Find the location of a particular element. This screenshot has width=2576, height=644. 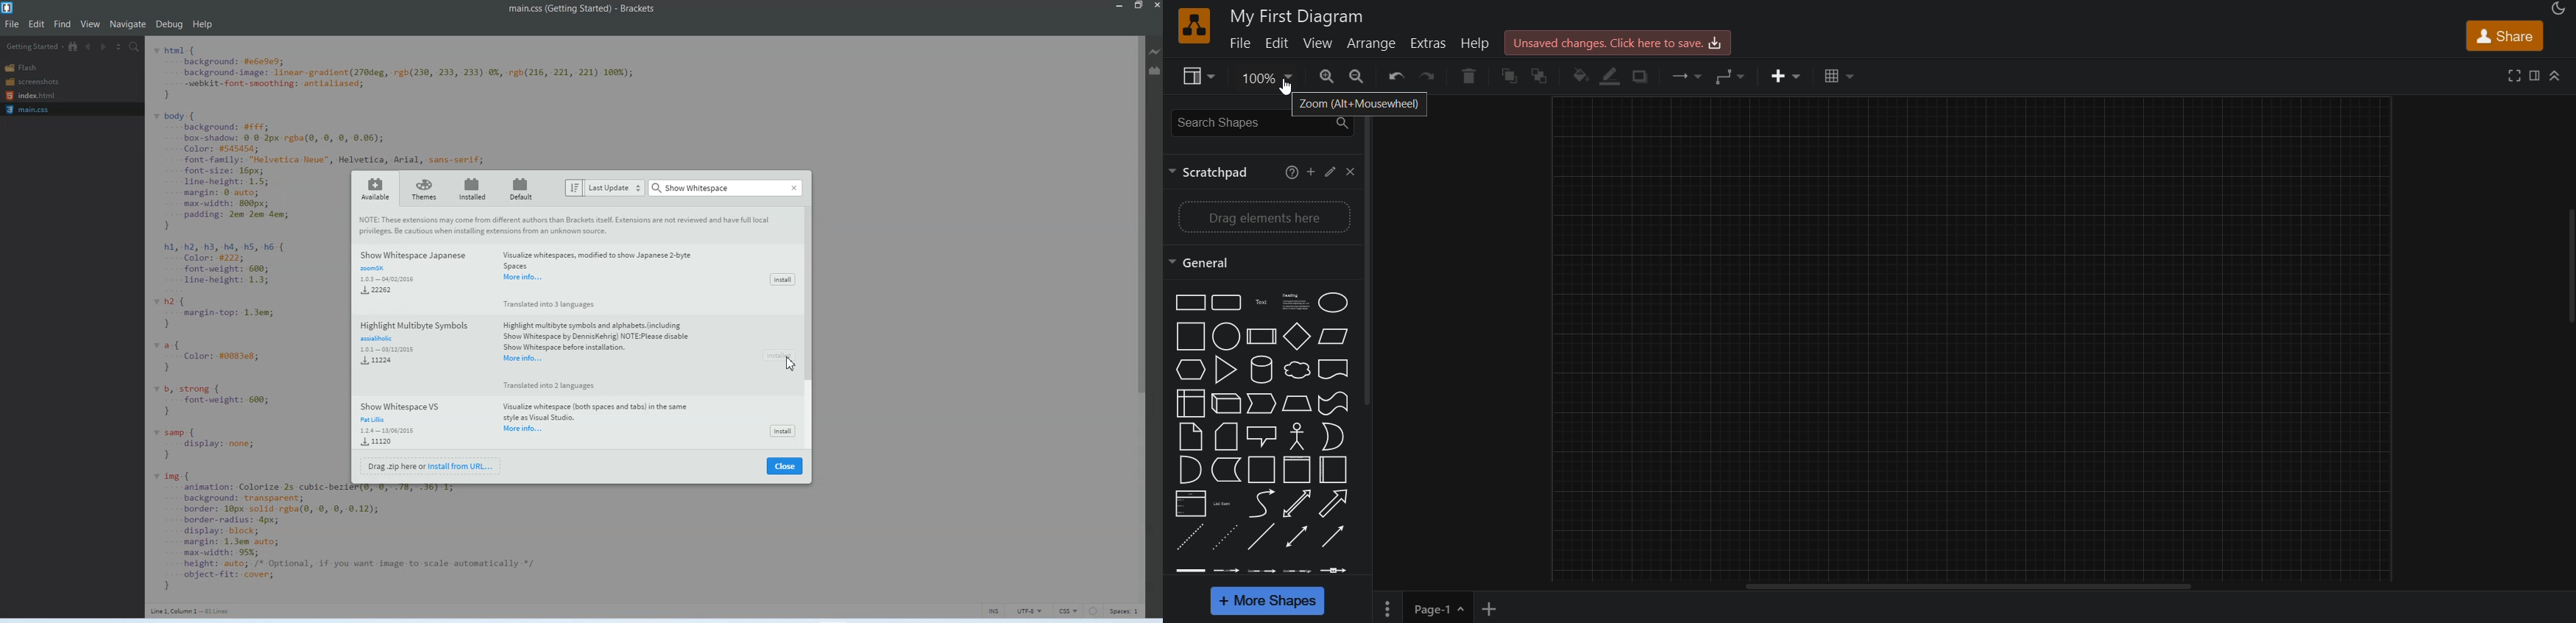

connection is located at coordinates (1689, 76).